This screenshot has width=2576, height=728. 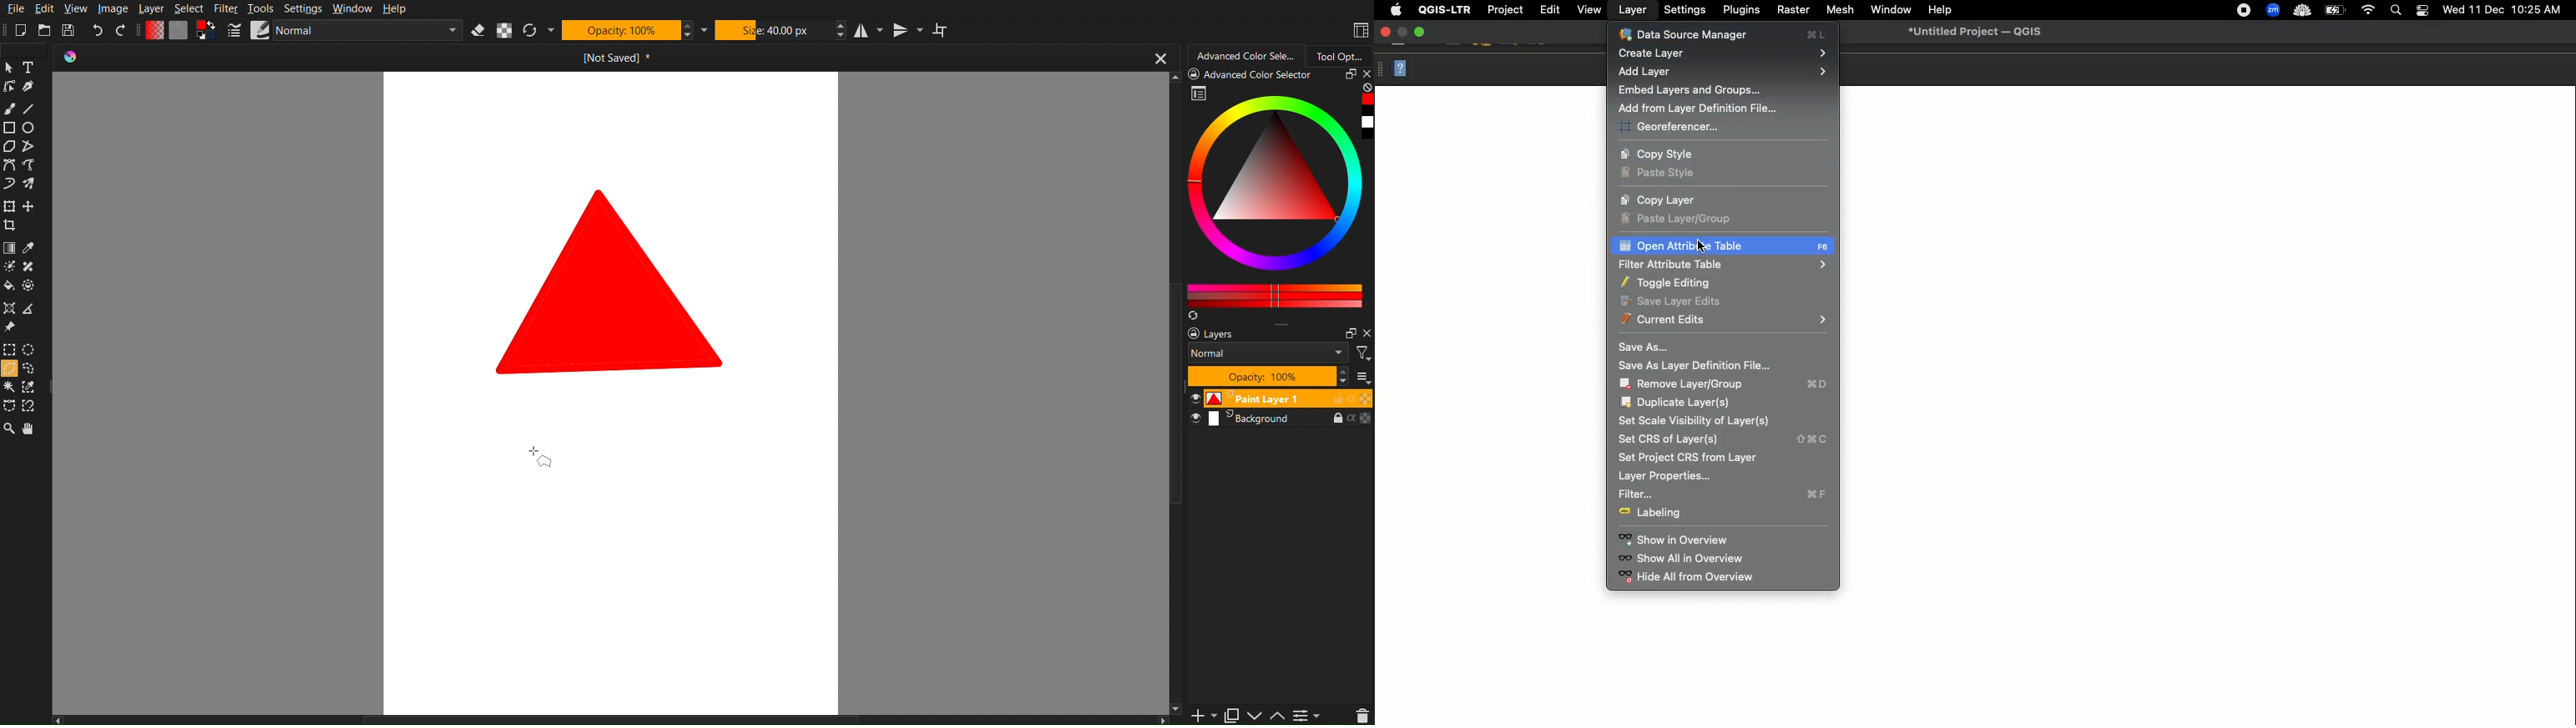 What do you see at coordinates (1422, 33) in the screenshot?
I see `Maximize` at bounding box center [1422, 33].